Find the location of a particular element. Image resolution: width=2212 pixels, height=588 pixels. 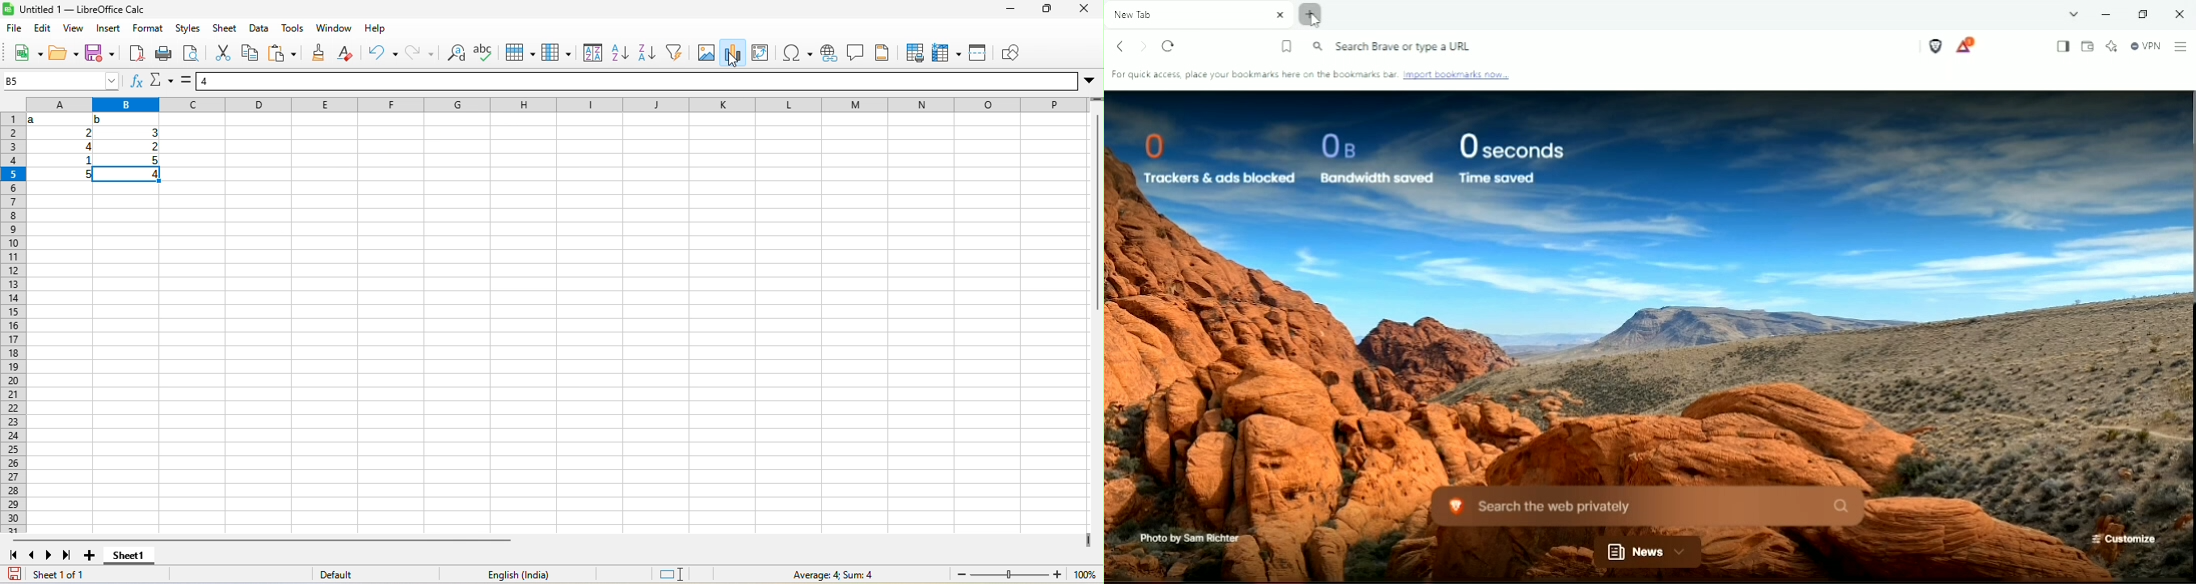

freeze row and column is located at coordinates (947, 54).